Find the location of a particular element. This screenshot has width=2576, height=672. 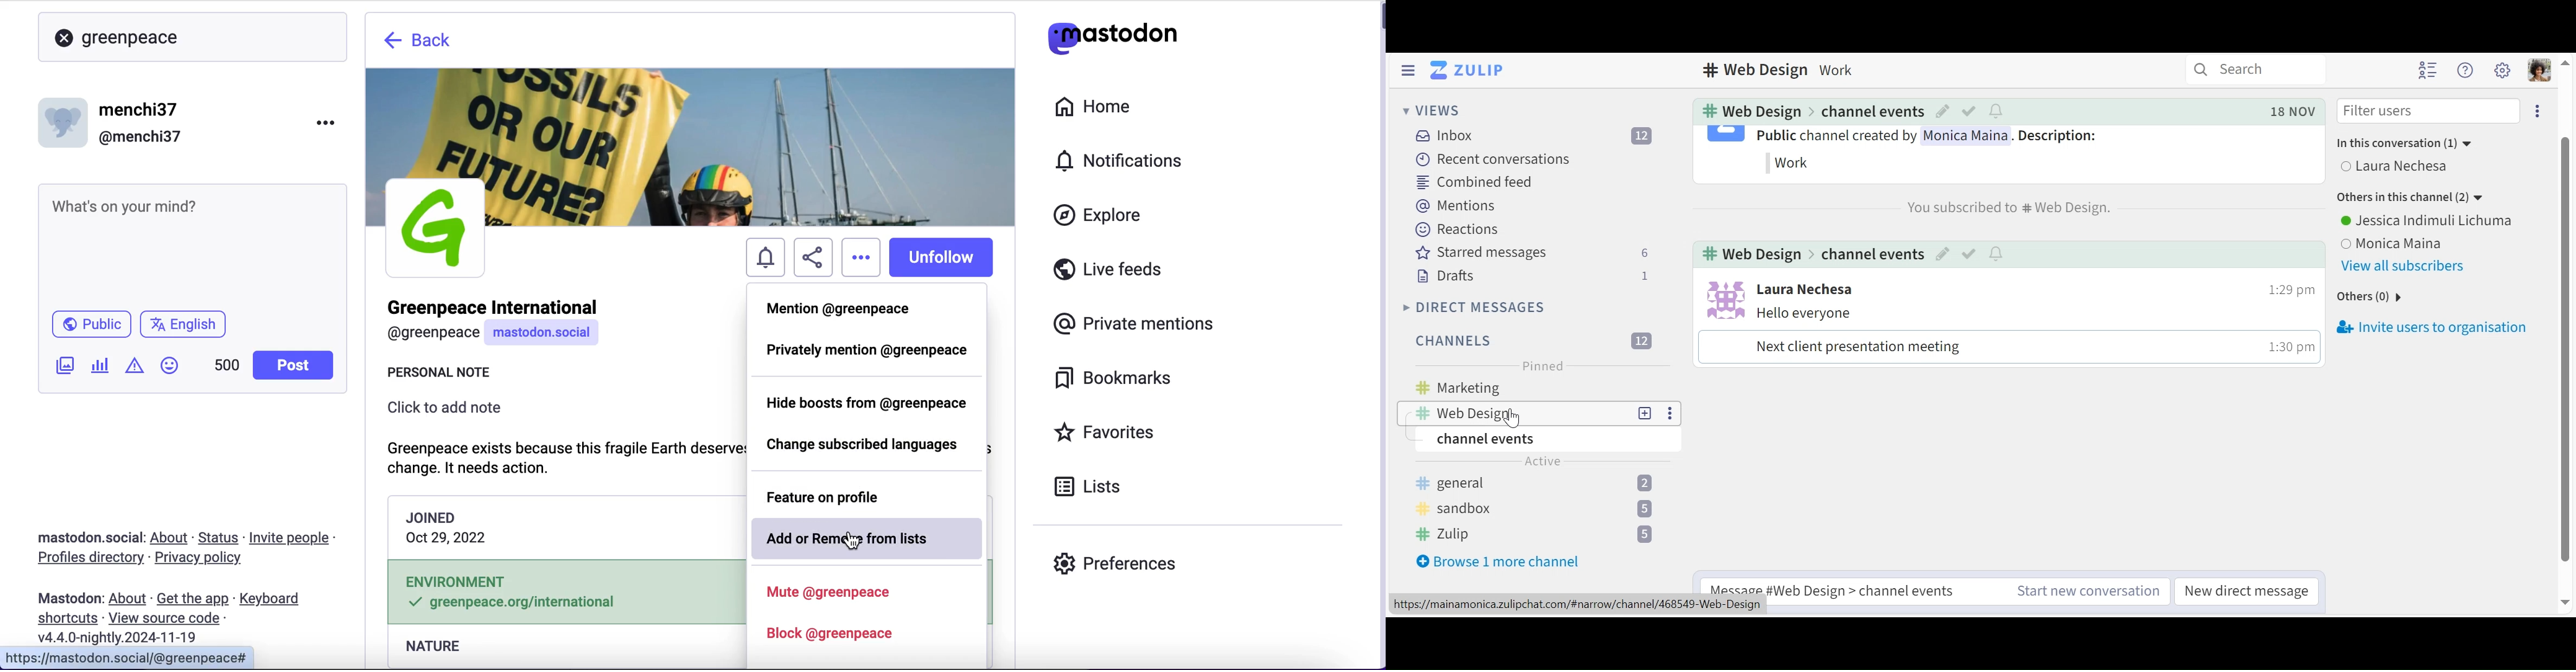

ellipsis is located at coordinates (2536, 112).